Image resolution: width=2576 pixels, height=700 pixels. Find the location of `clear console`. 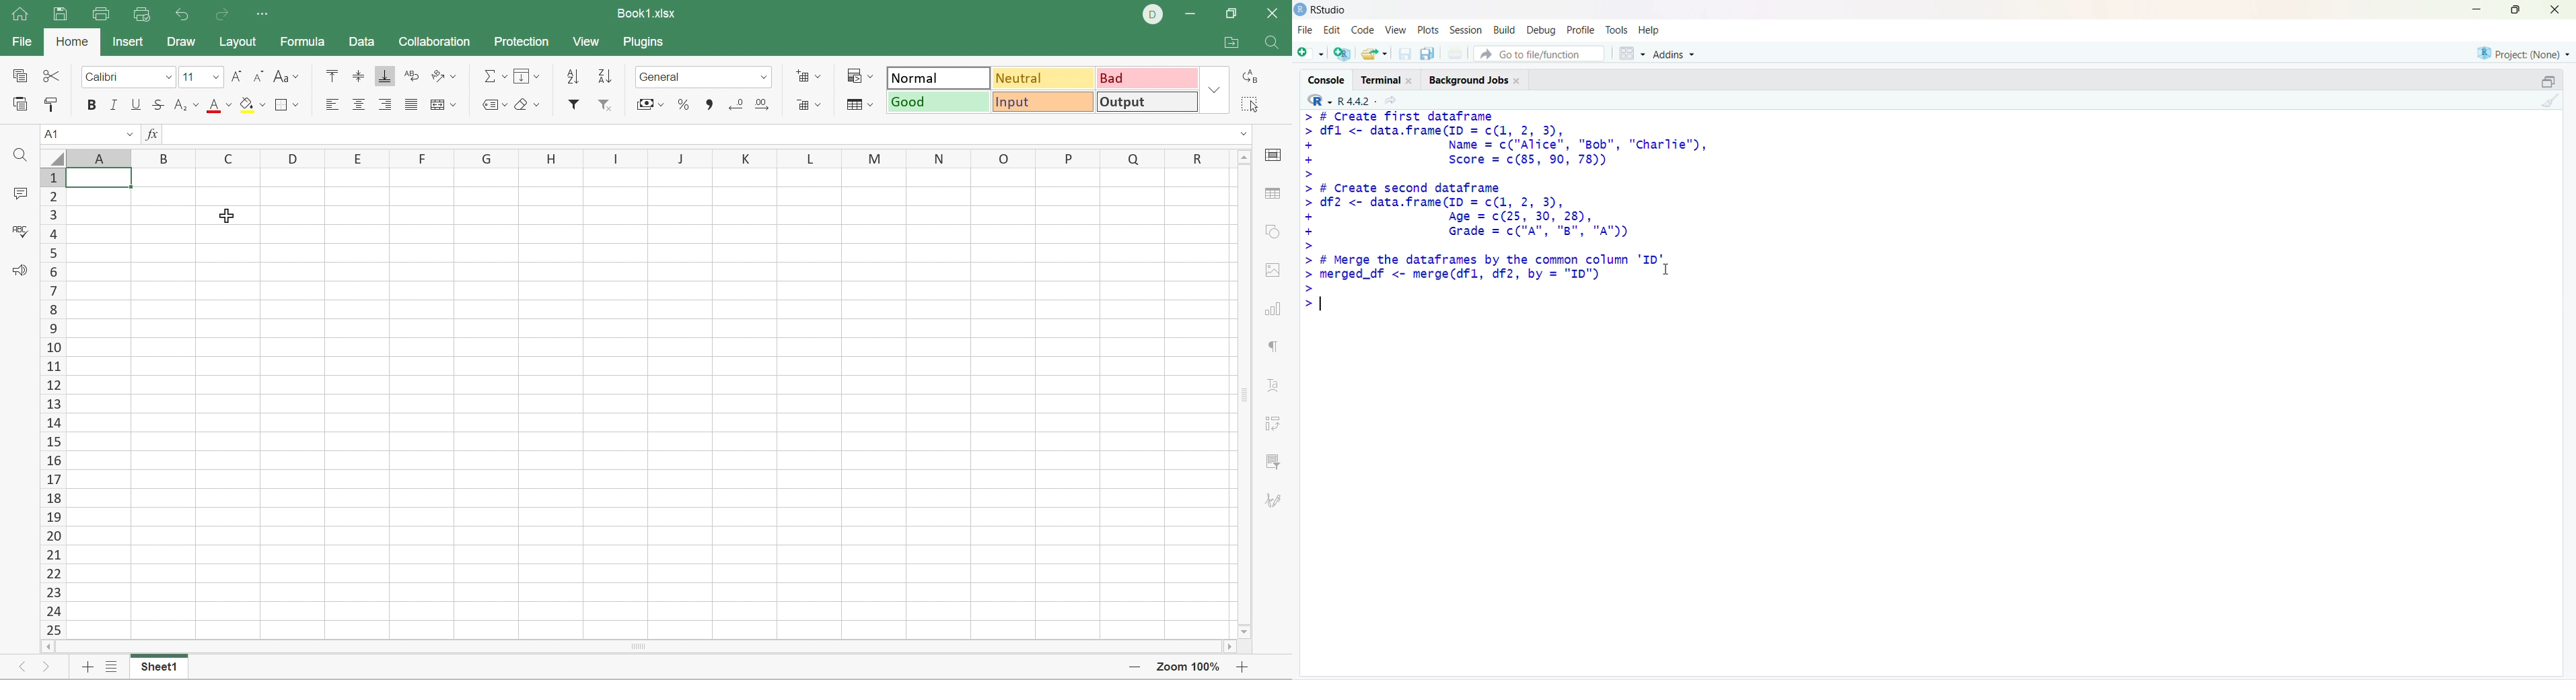

clear console is located at coordinates (2551, 101).